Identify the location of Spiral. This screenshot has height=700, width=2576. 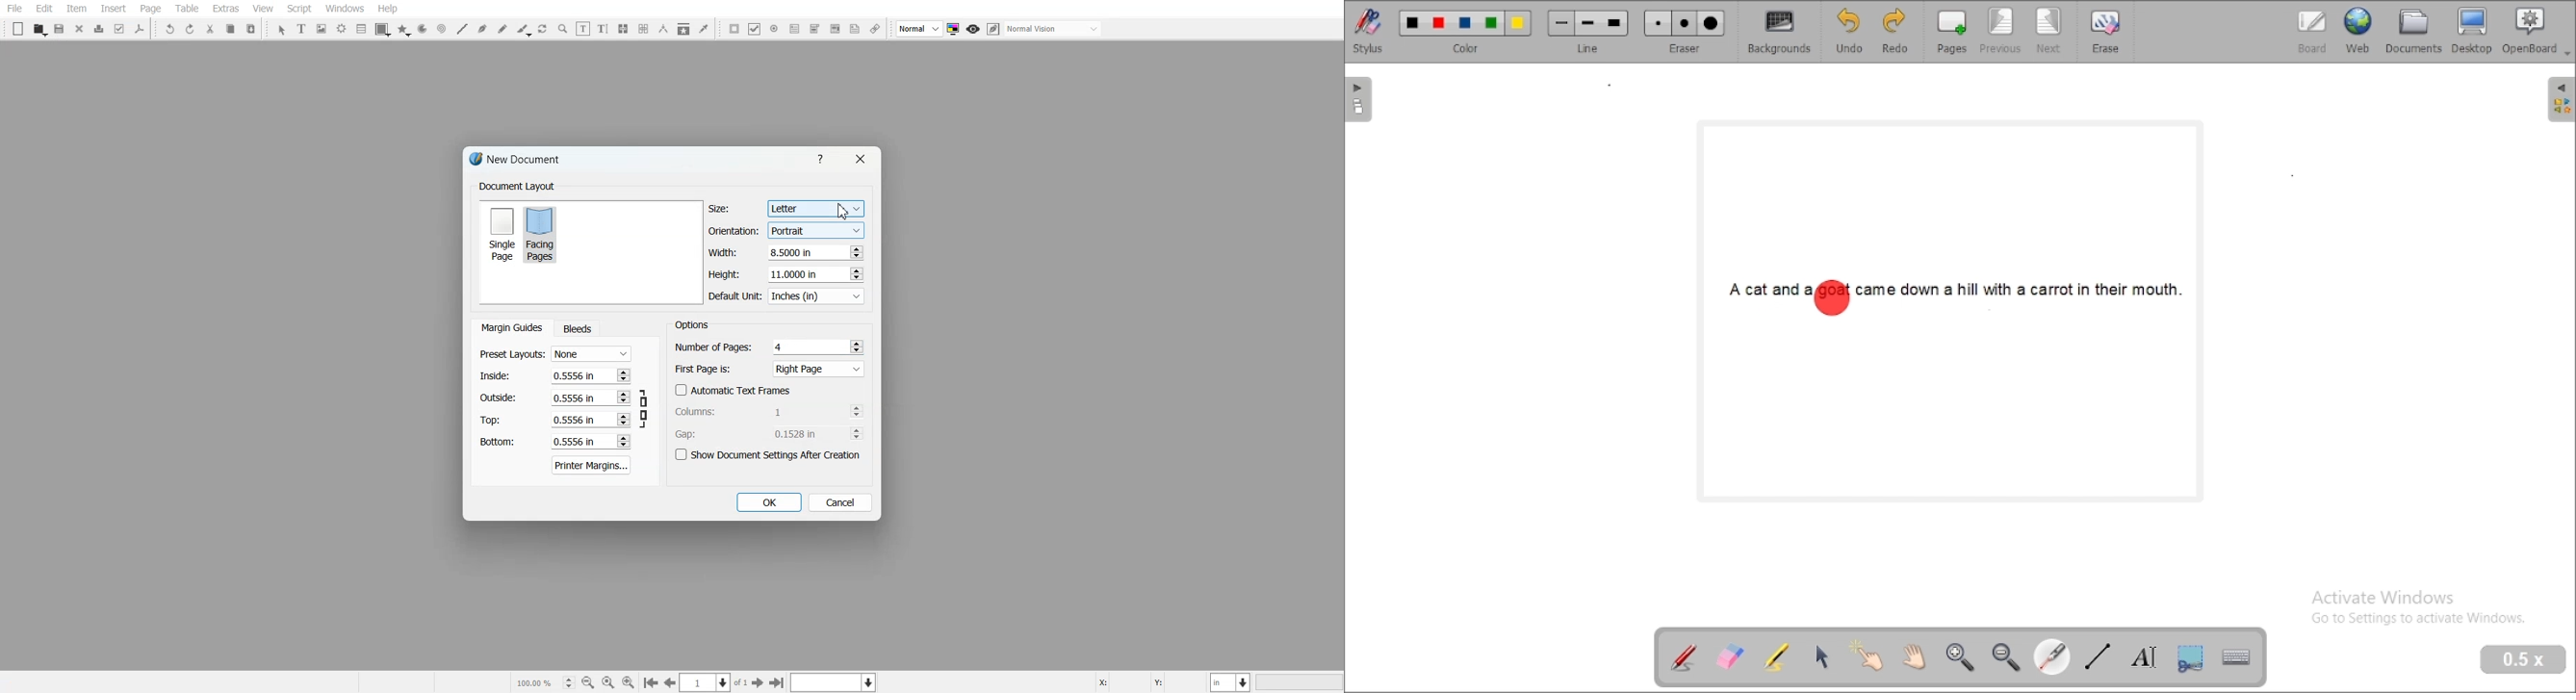
(441, 29).